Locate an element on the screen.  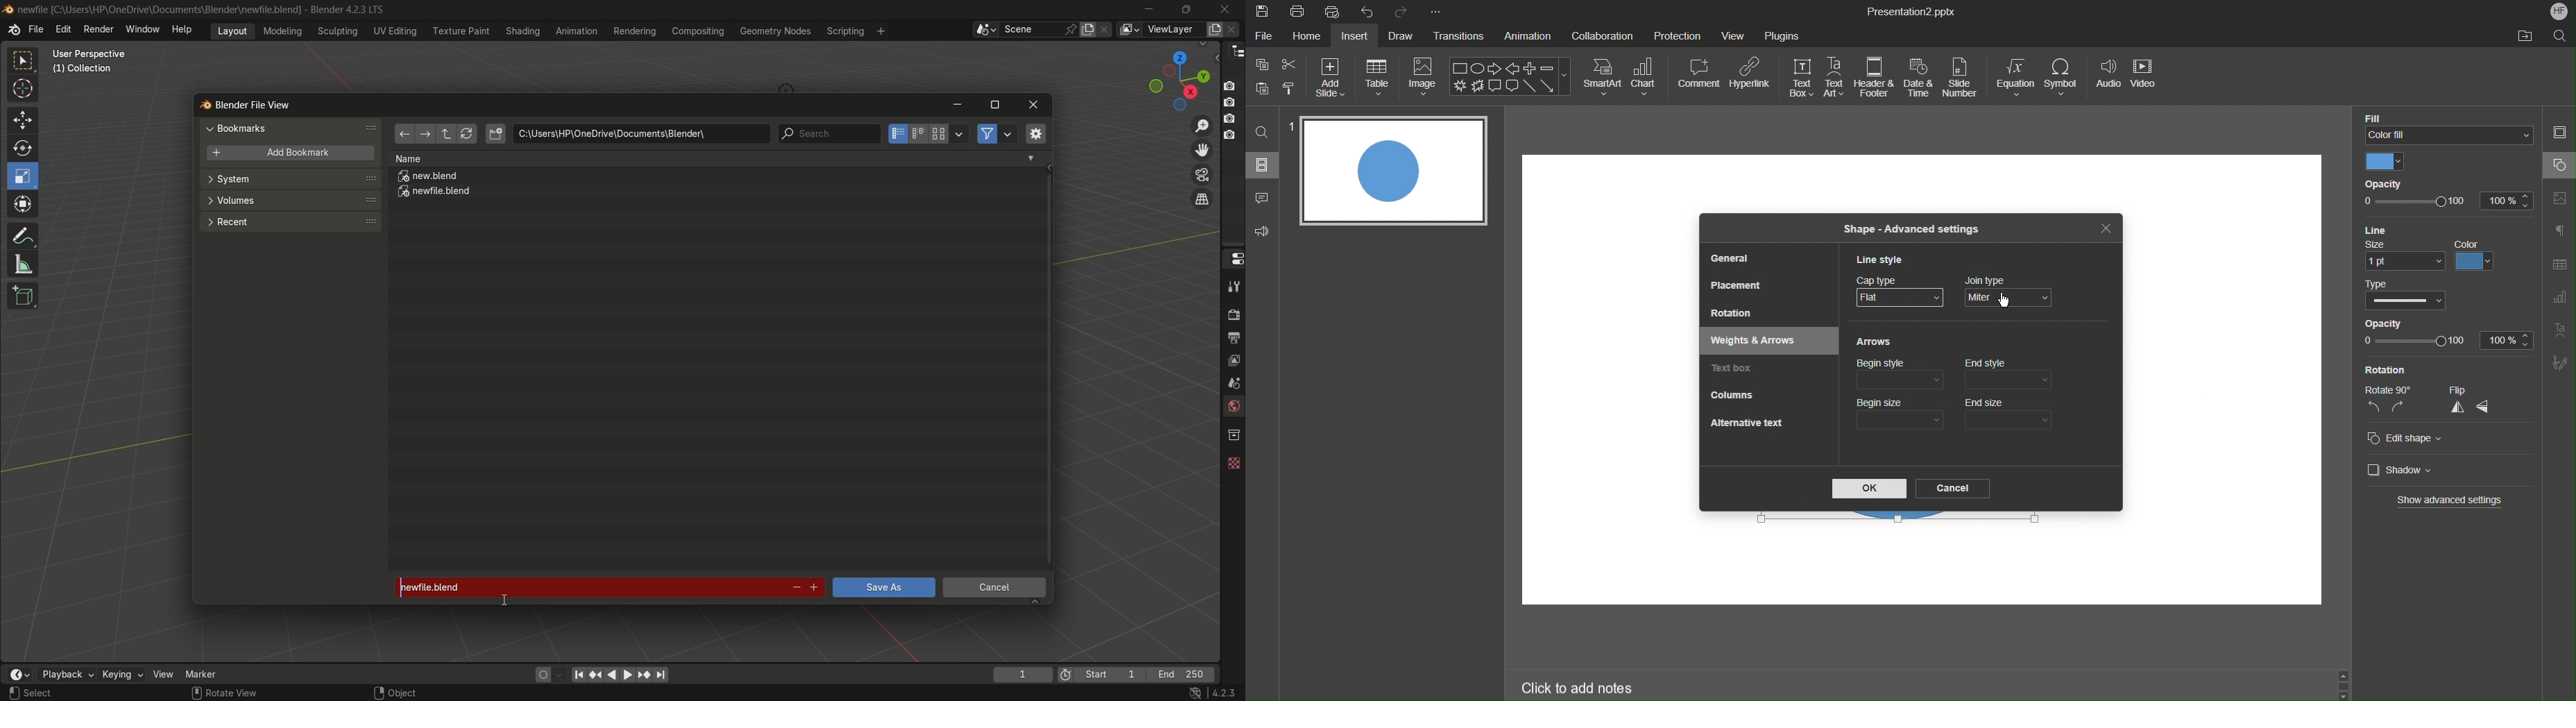
Alternative Text is located at coordinates (1746, 424).